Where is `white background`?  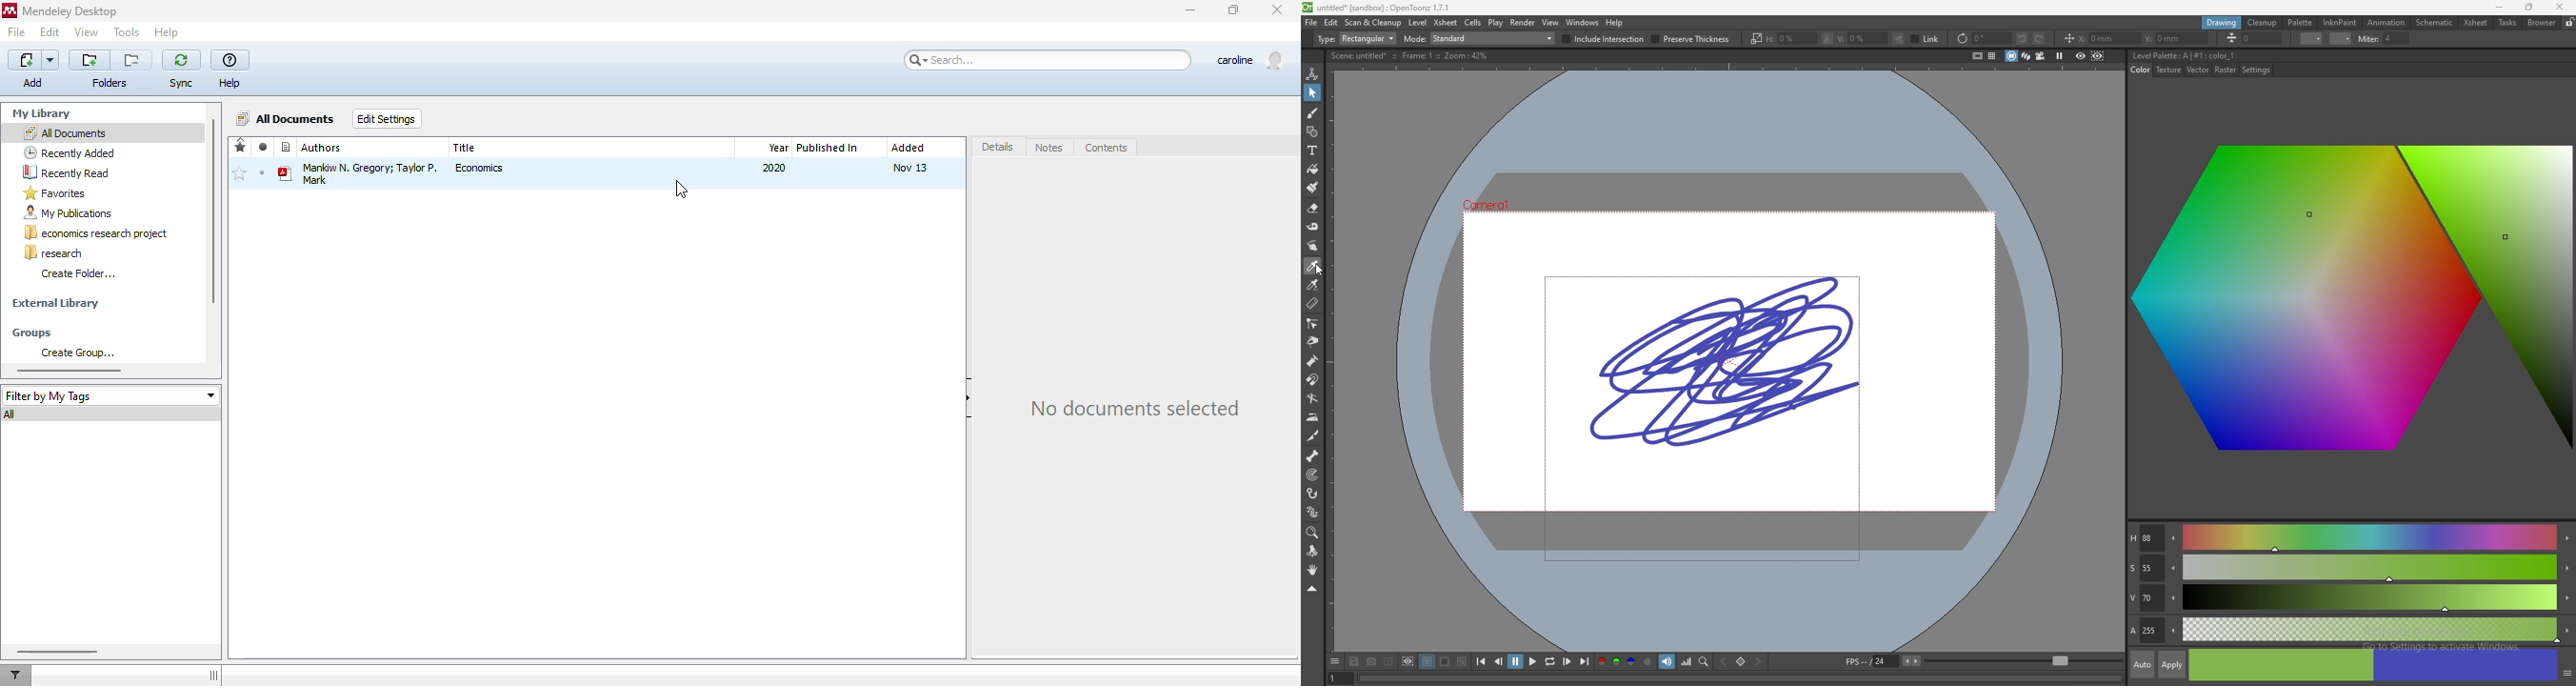
white background is located at coordinates (1445, 661).